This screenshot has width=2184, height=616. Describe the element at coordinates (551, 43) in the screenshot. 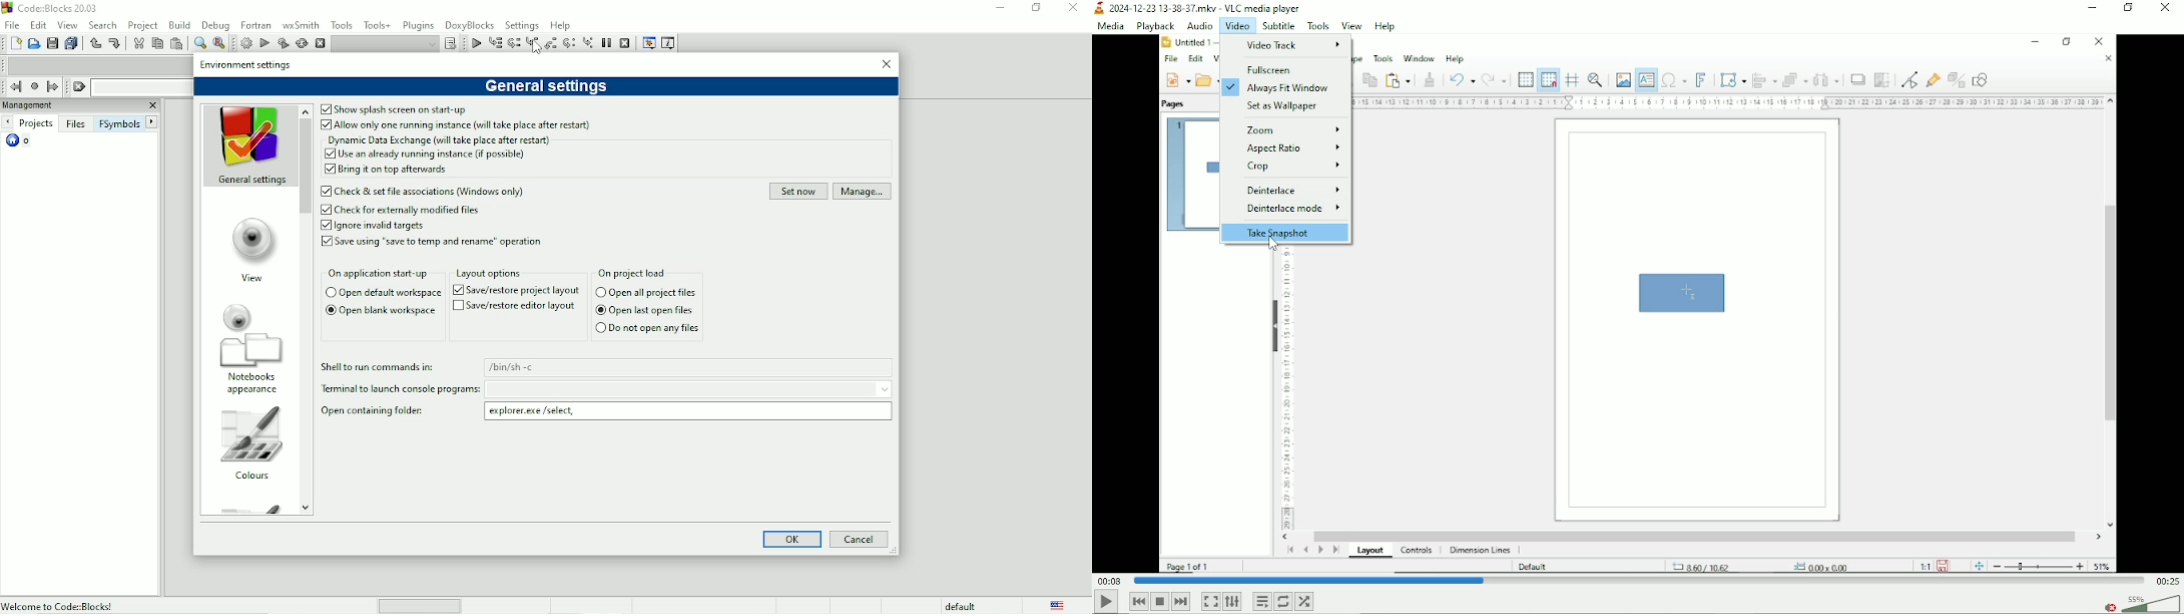

I see `Step out` at that location.